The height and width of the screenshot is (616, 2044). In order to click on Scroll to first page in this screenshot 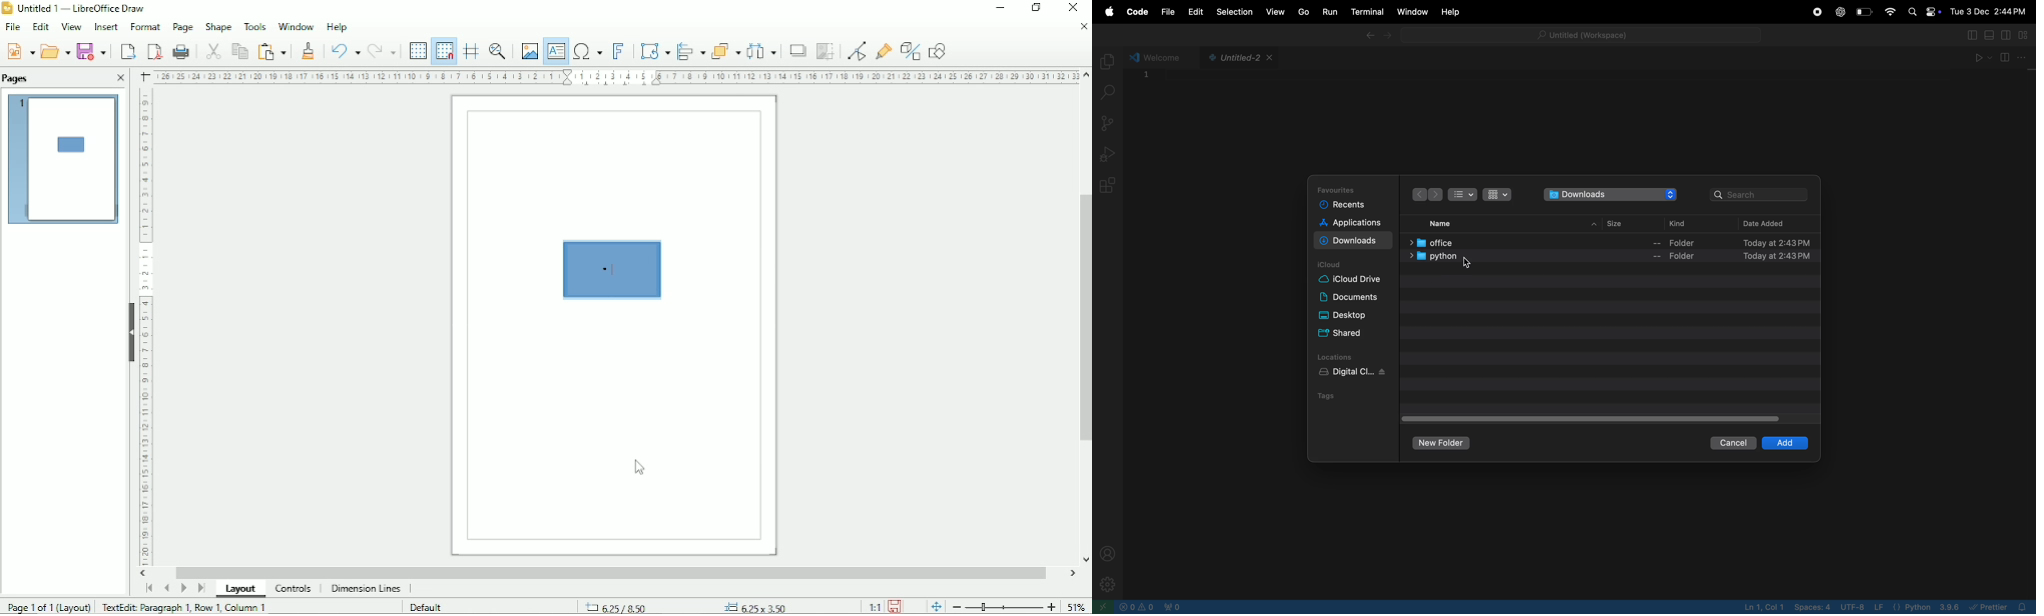, I will do `click(149, 587)`.